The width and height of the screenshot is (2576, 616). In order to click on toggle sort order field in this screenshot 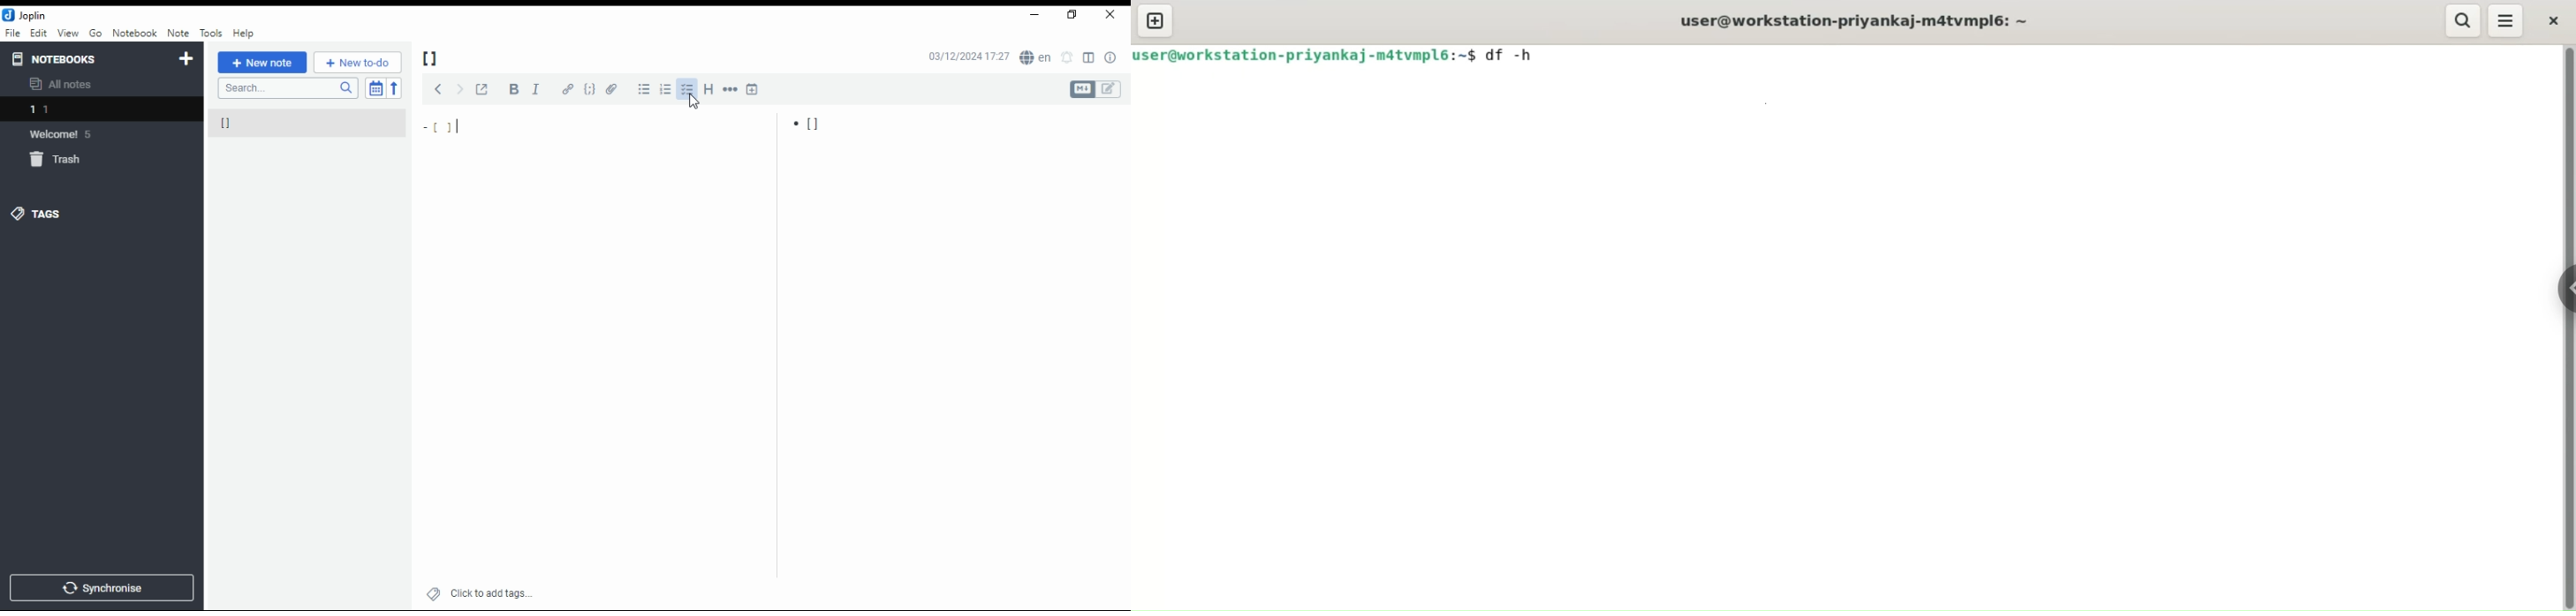, I will do `click(375, 87)`.